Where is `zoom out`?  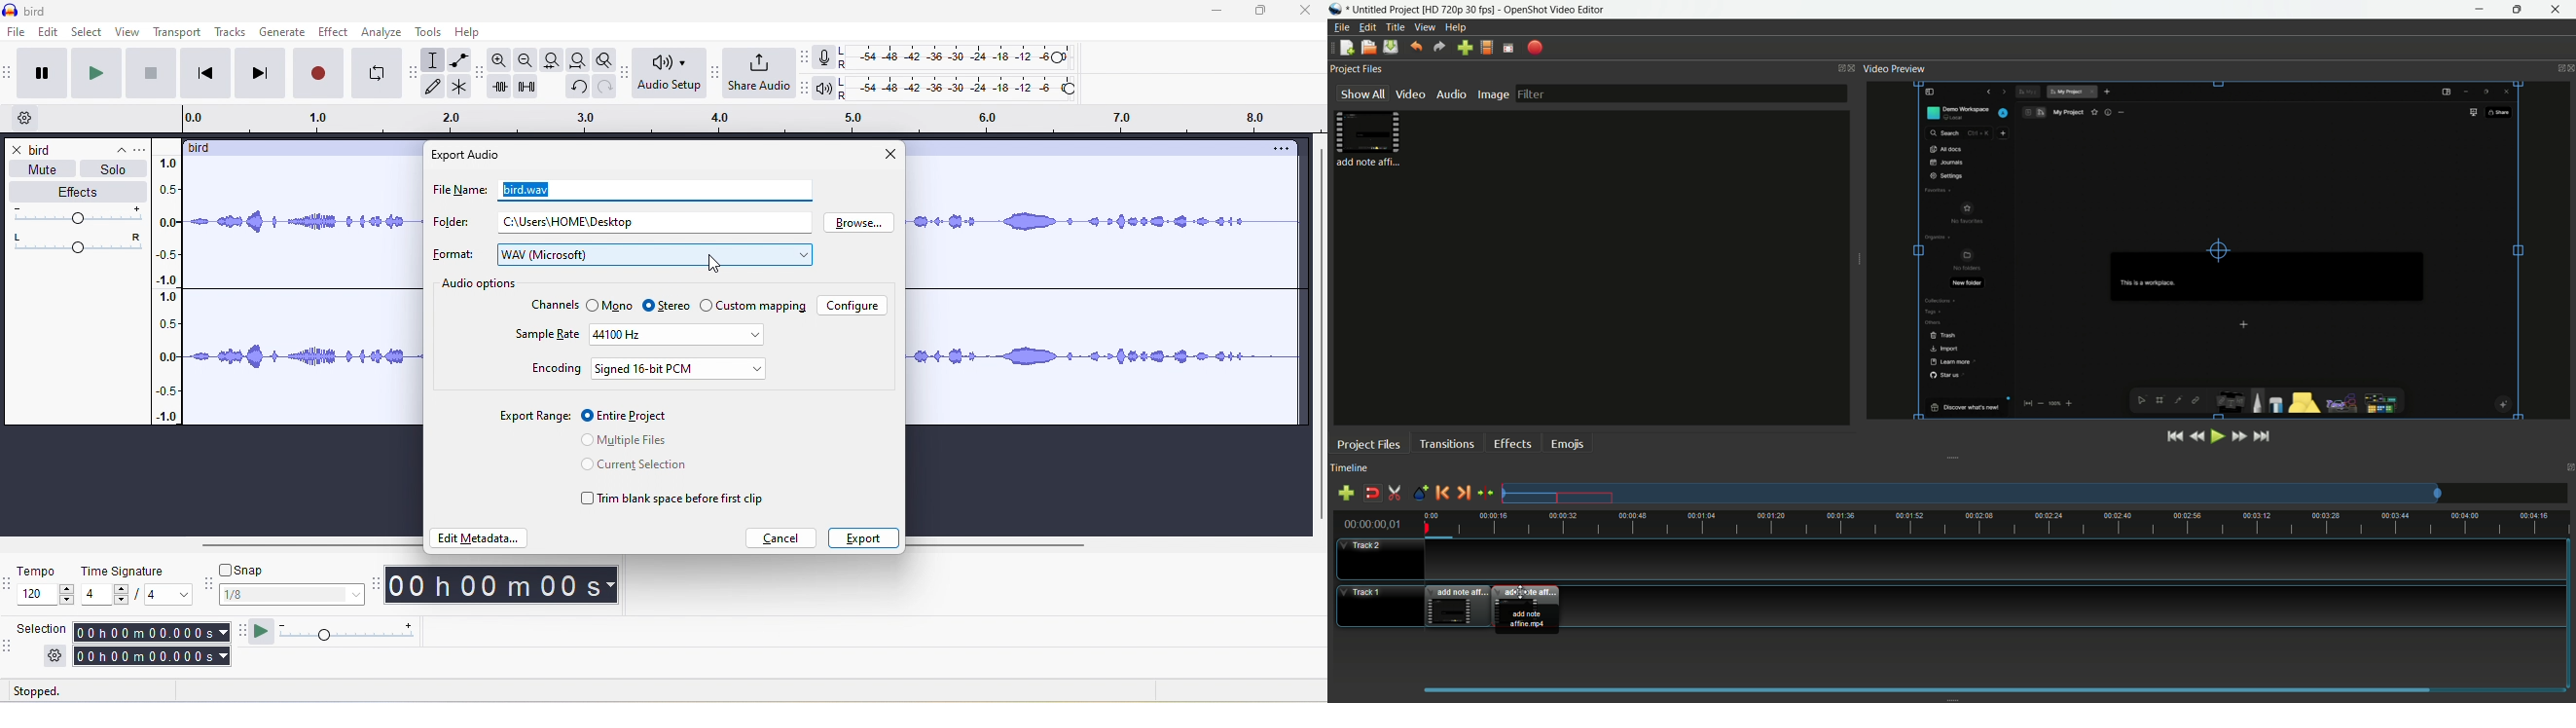 zoom out is located at coordinates (526, 60).